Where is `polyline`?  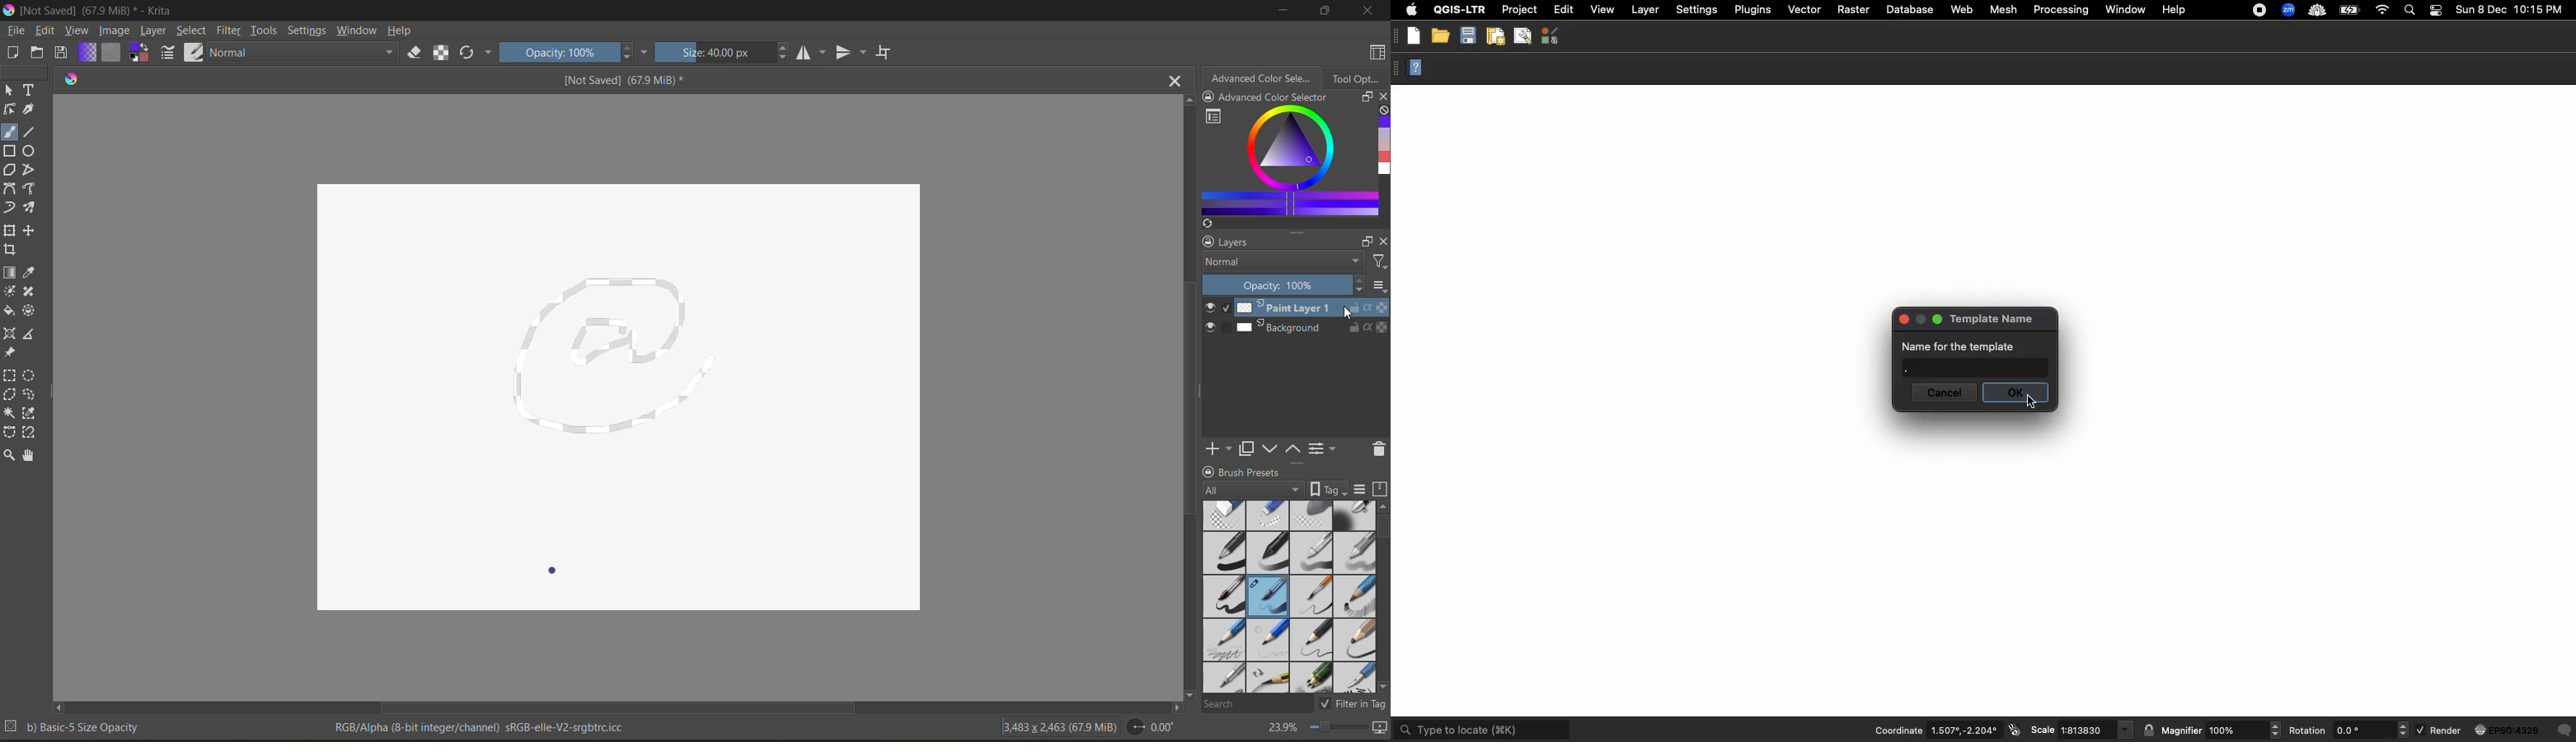 polyline is located at coordinates (29, 170).